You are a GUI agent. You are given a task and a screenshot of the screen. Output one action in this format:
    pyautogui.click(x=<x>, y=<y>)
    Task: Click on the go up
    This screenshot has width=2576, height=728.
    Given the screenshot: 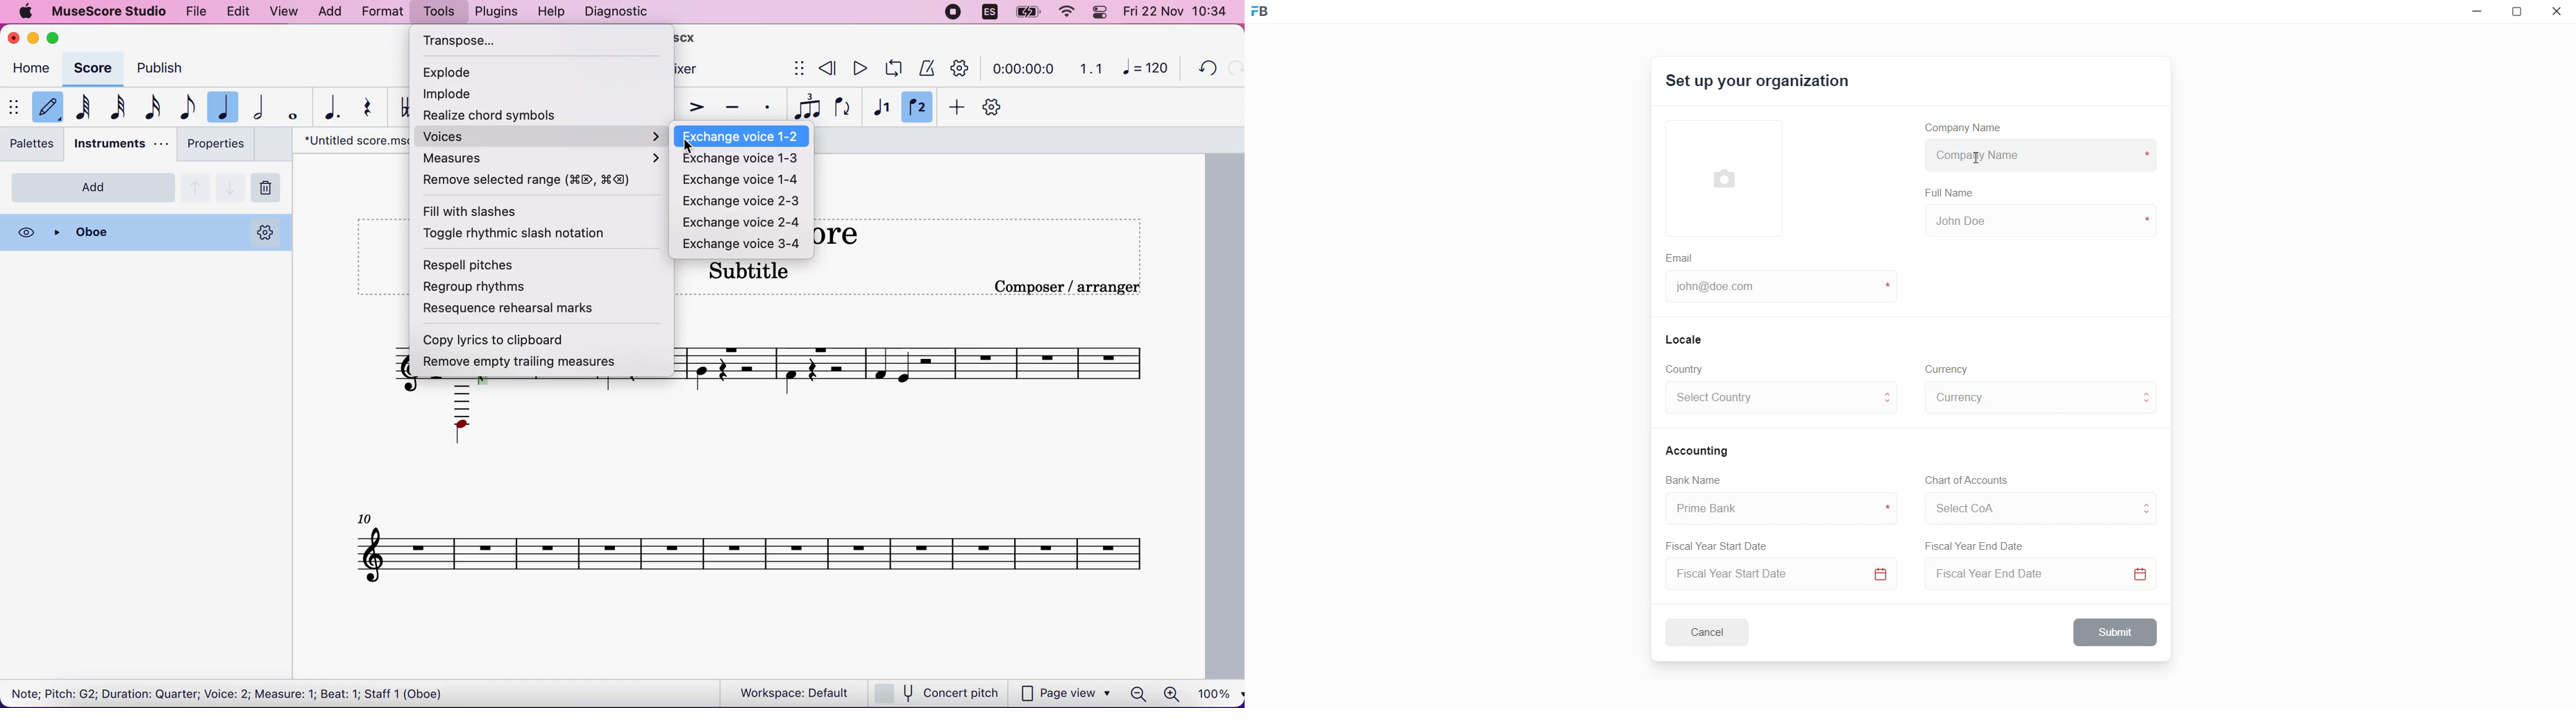 What is the action you would take?
    pyautogui.click(x=195, y=186)
    